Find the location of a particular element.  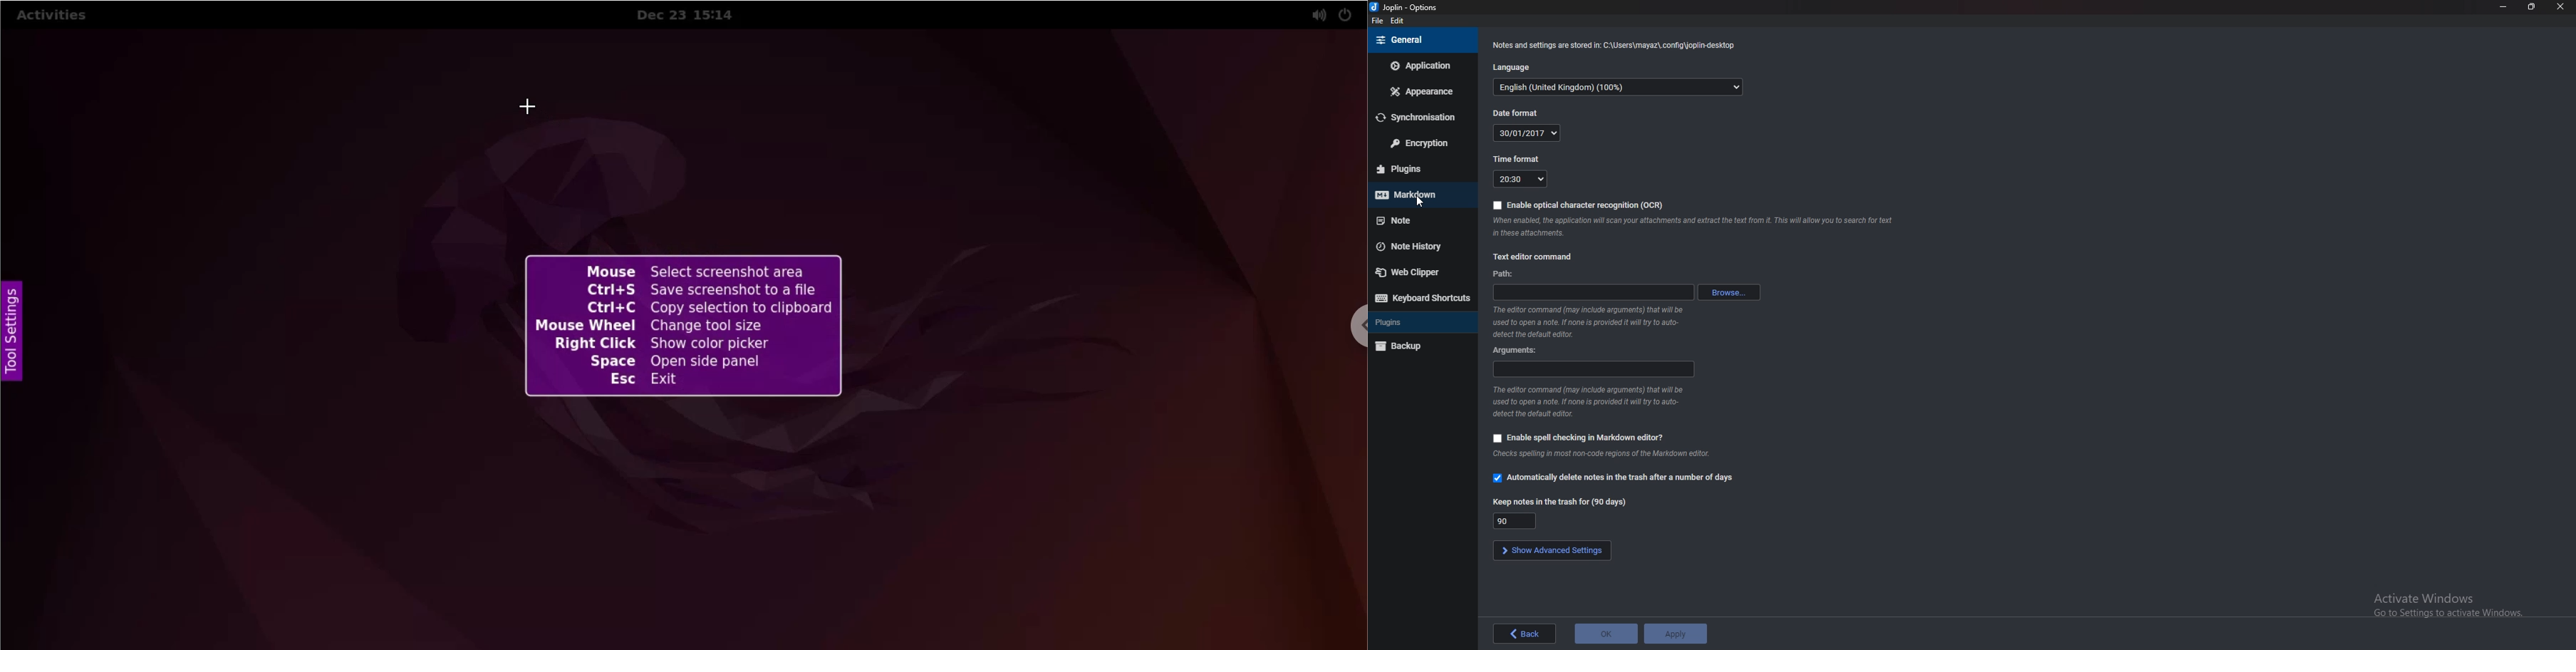

Note history is located at coordinates (1421, 246).